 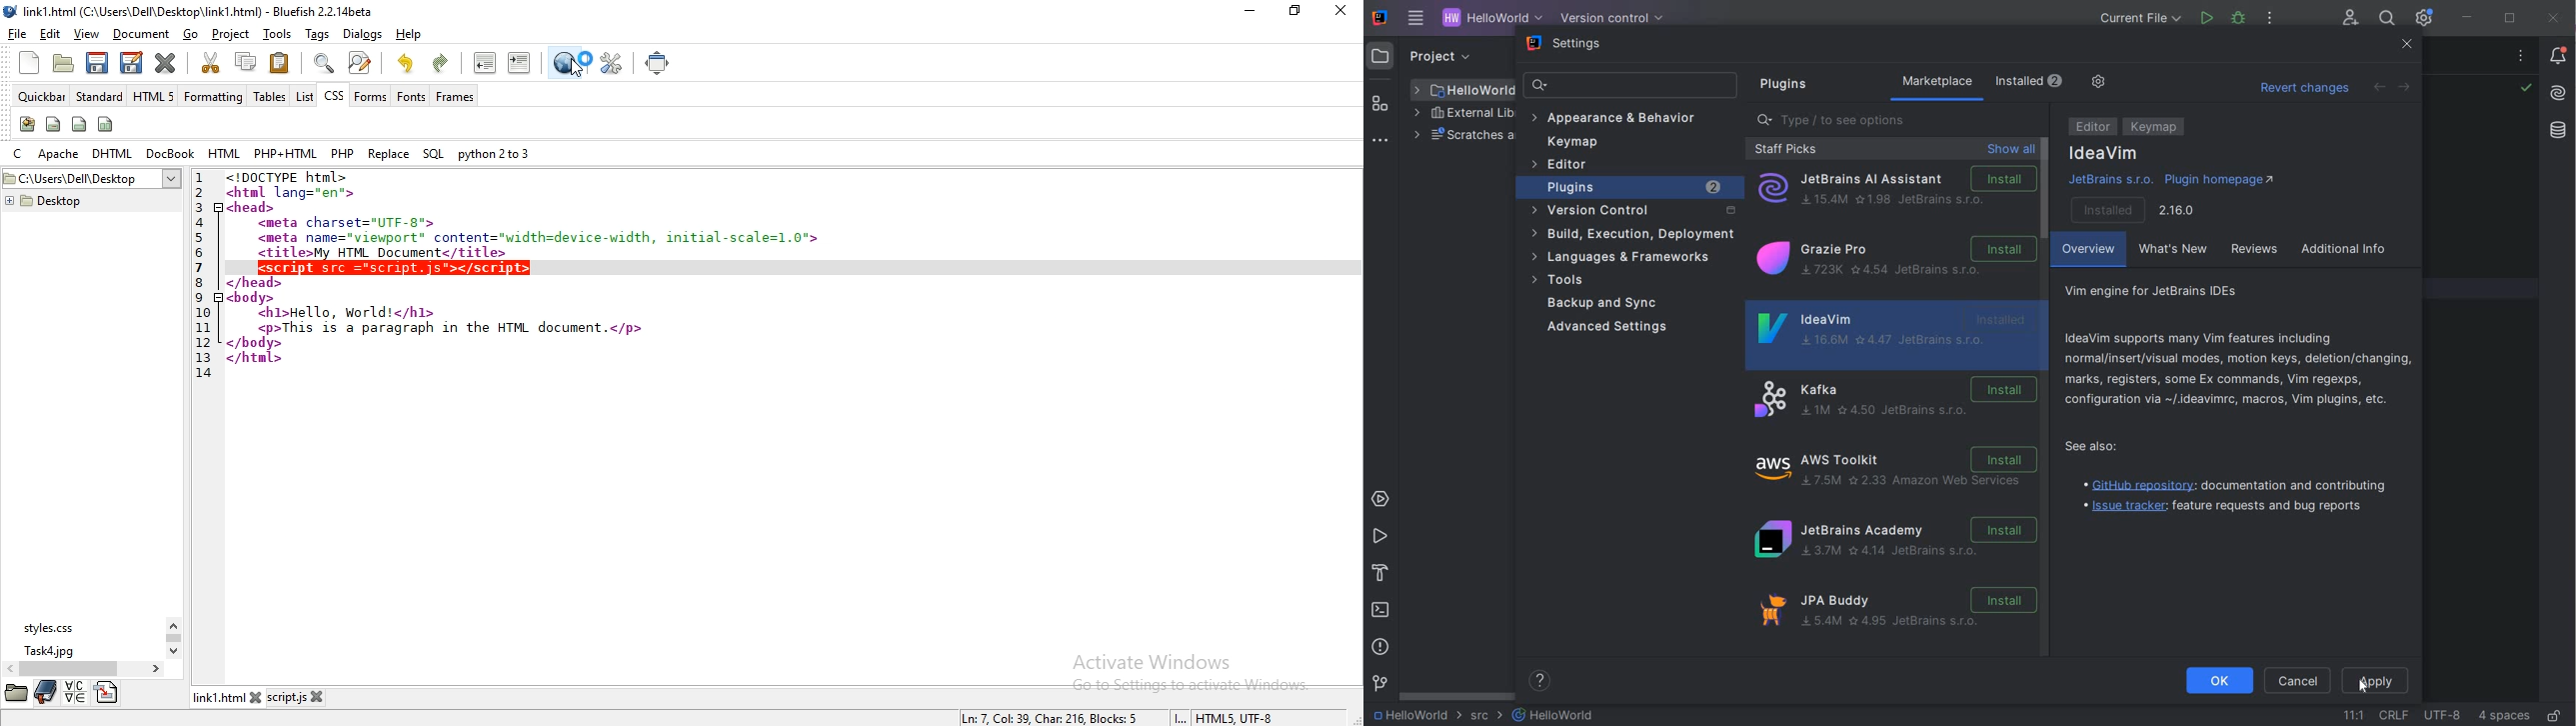 I want to click on div, so click(x=80, y=123).